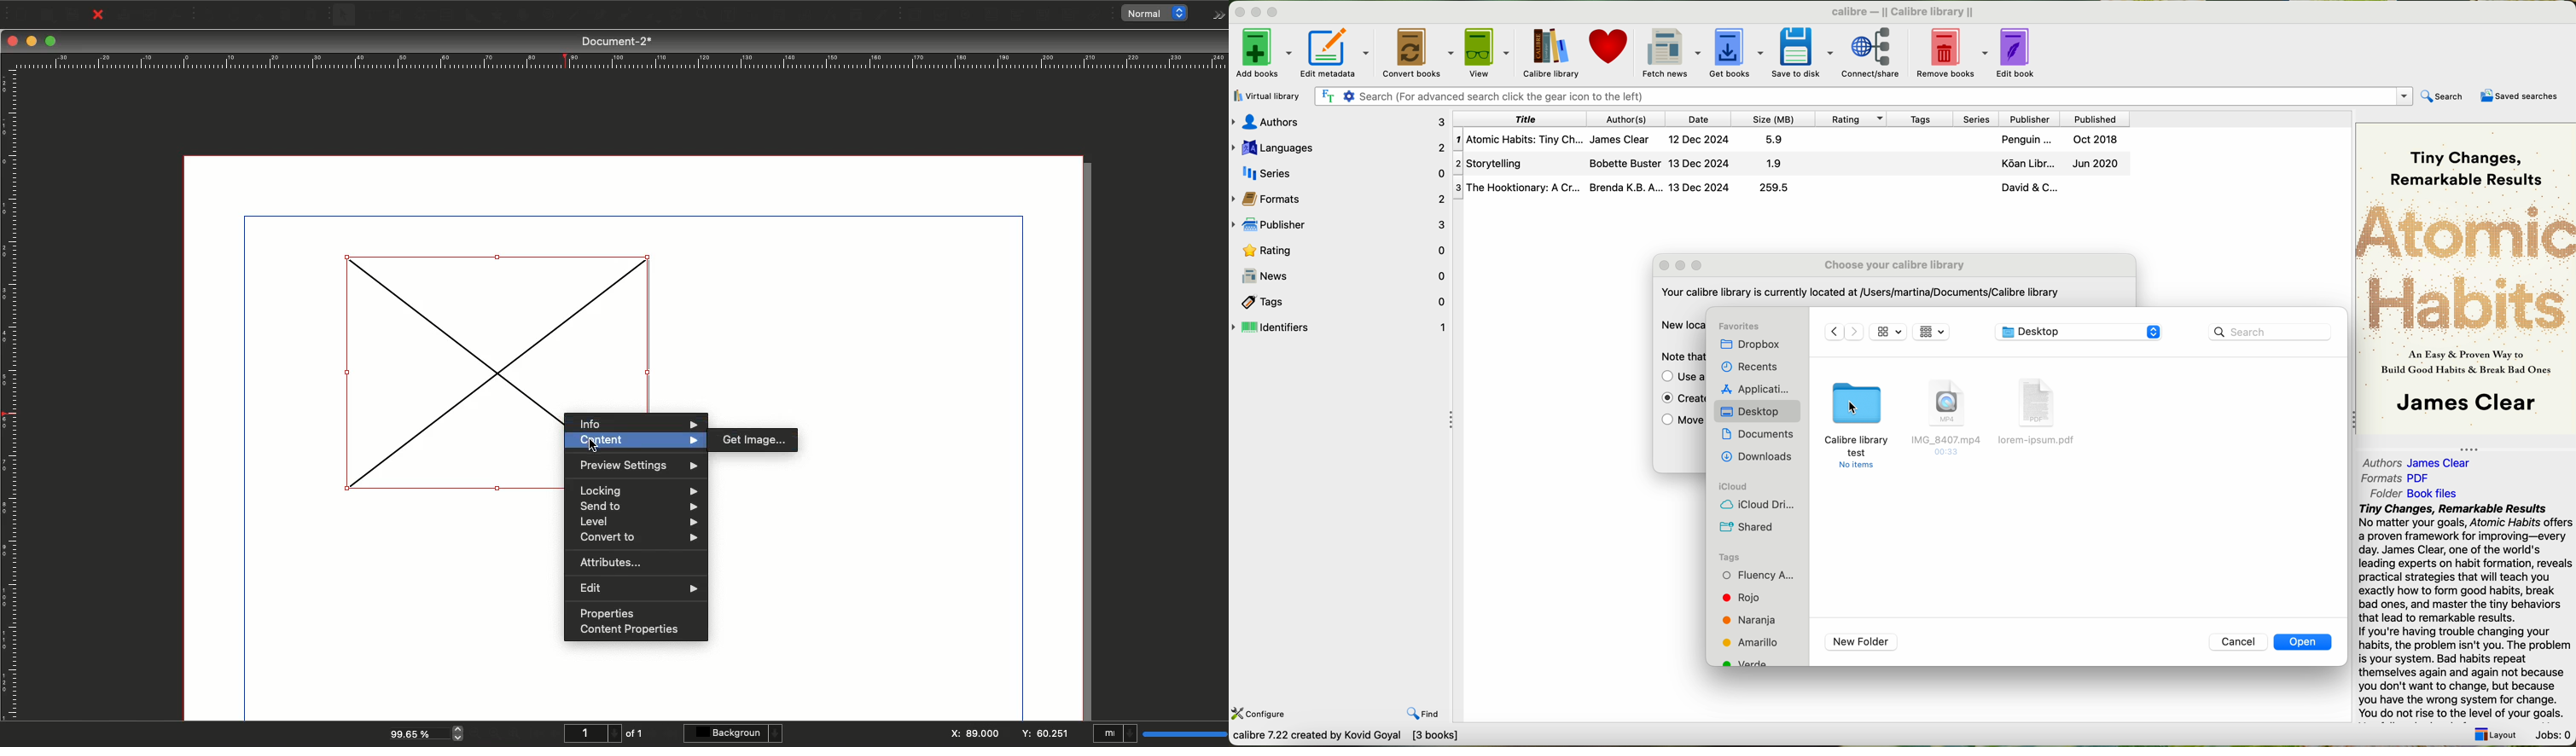 Image resolution: width=2576 pixels, height=756 pixels. Describe the element at coordinates (853, 16) in the screenshot. I see `Copy item properties` at that location.